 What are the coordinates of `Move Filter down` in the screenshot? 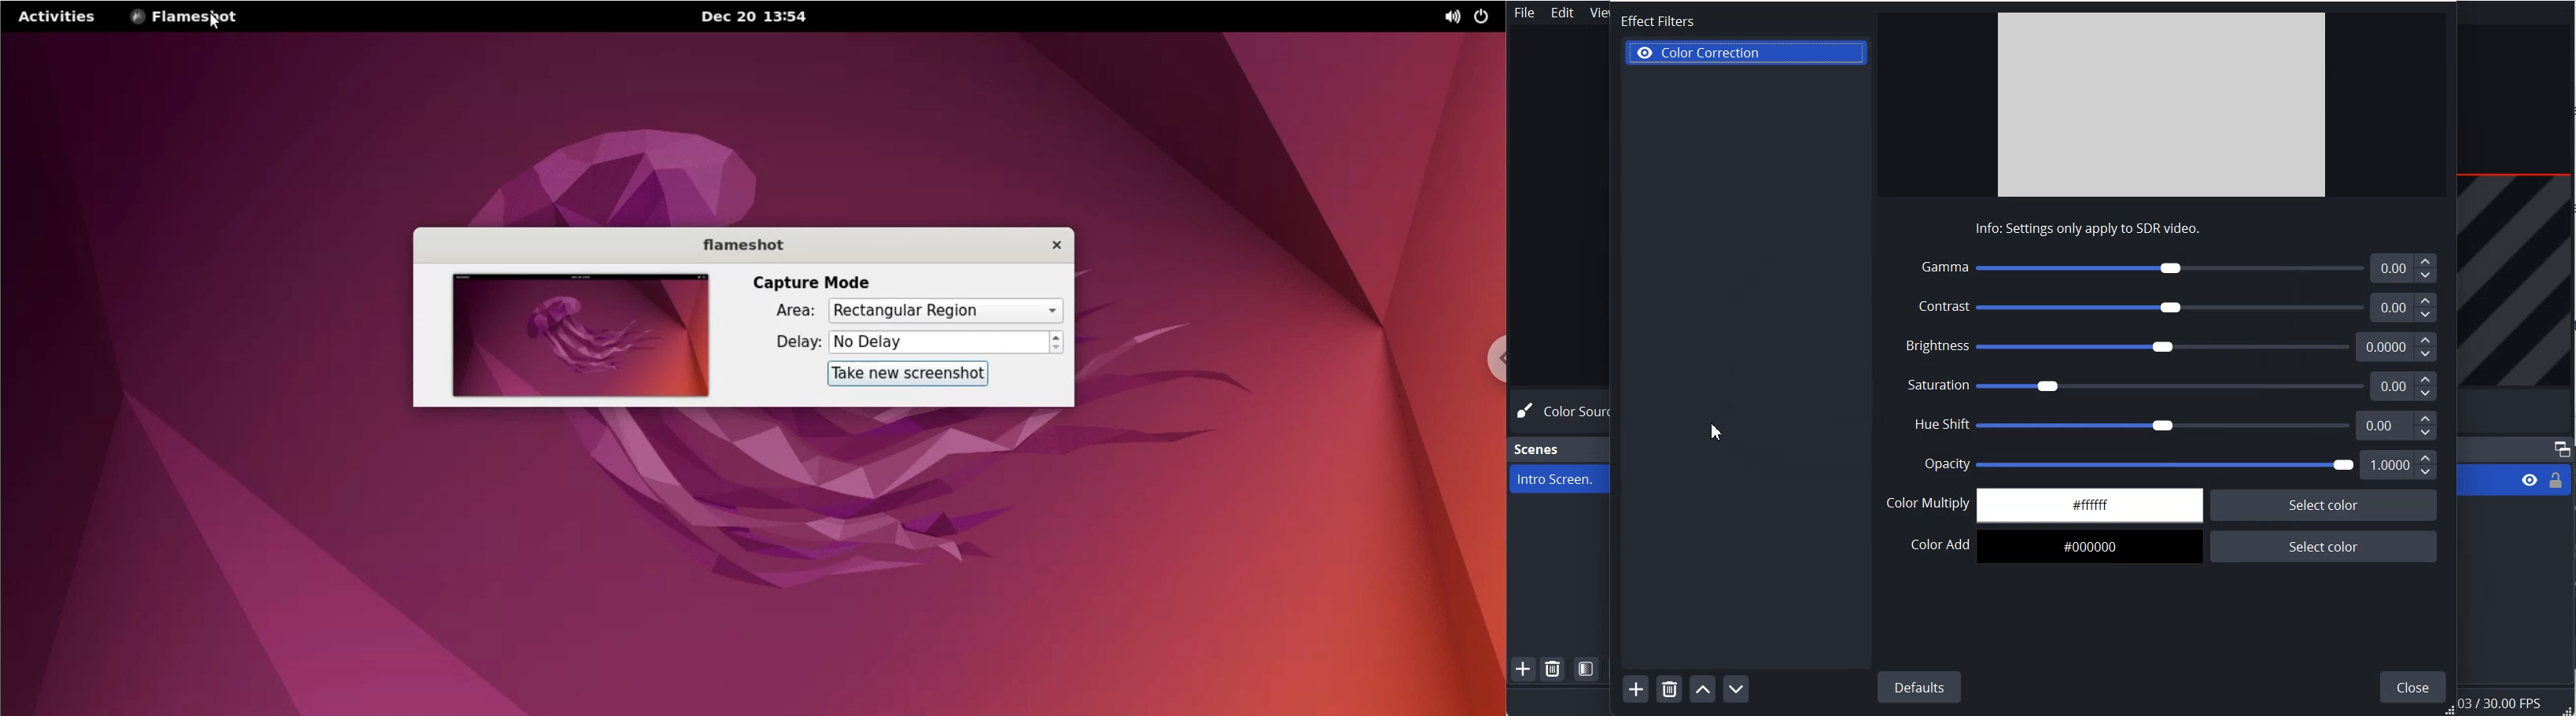 It's located at (1736, 688).